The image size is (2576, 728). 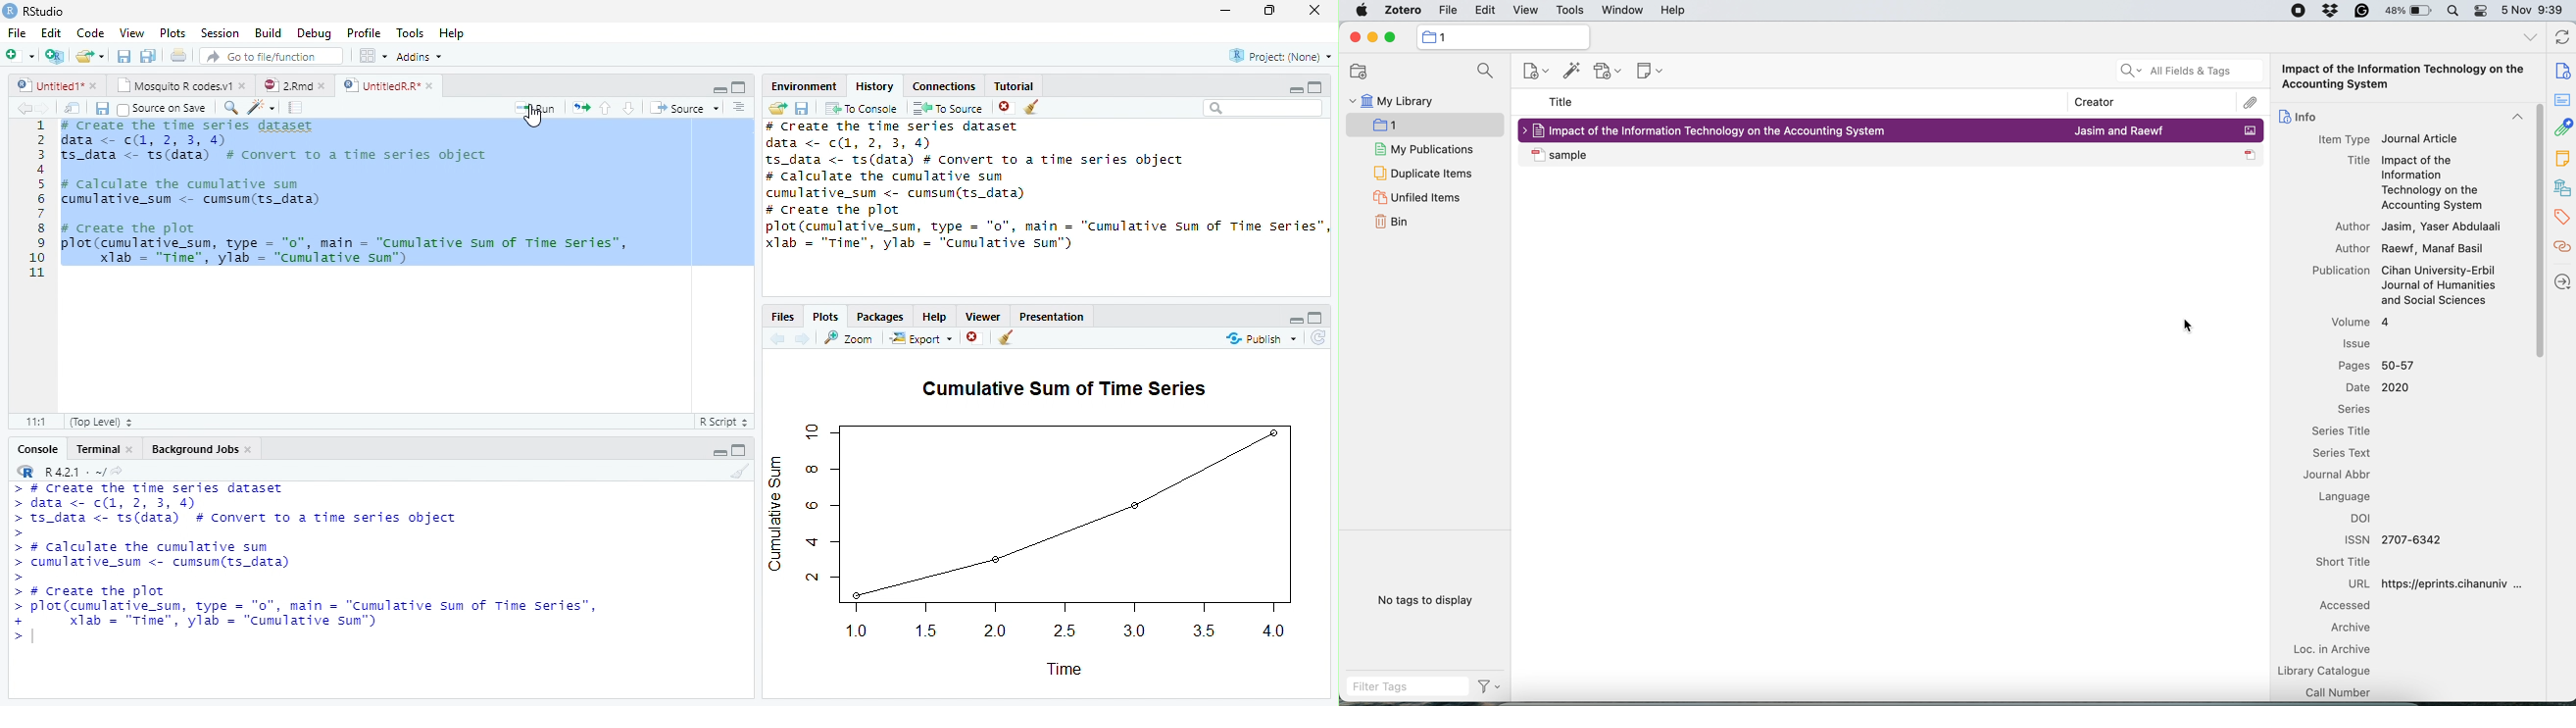 What do you see at coordinates (2563, 126) in the screenshot?
I see `attachment` at bounding box center [2563, 126].